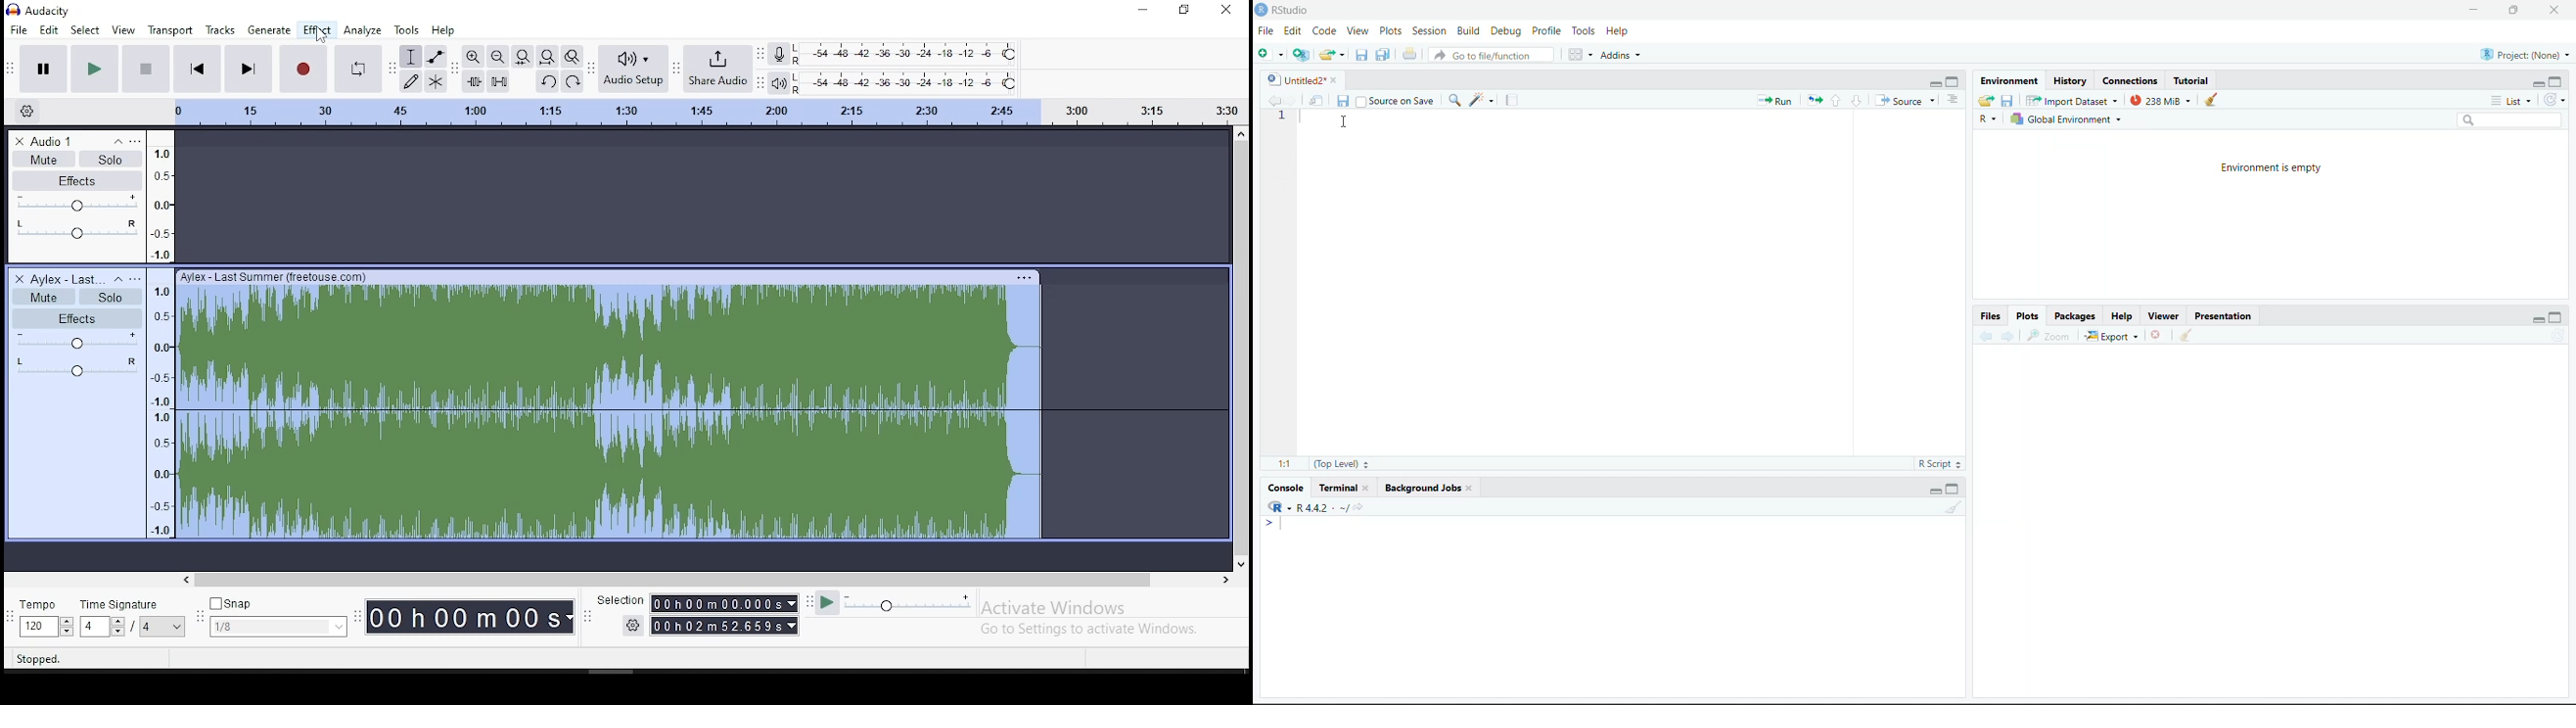 The width and height of the screenshot is (2576, 728). What do you see at coordinates (1988, 119) in the screenshot?
I see `R` at bounding box center [1988, 119].